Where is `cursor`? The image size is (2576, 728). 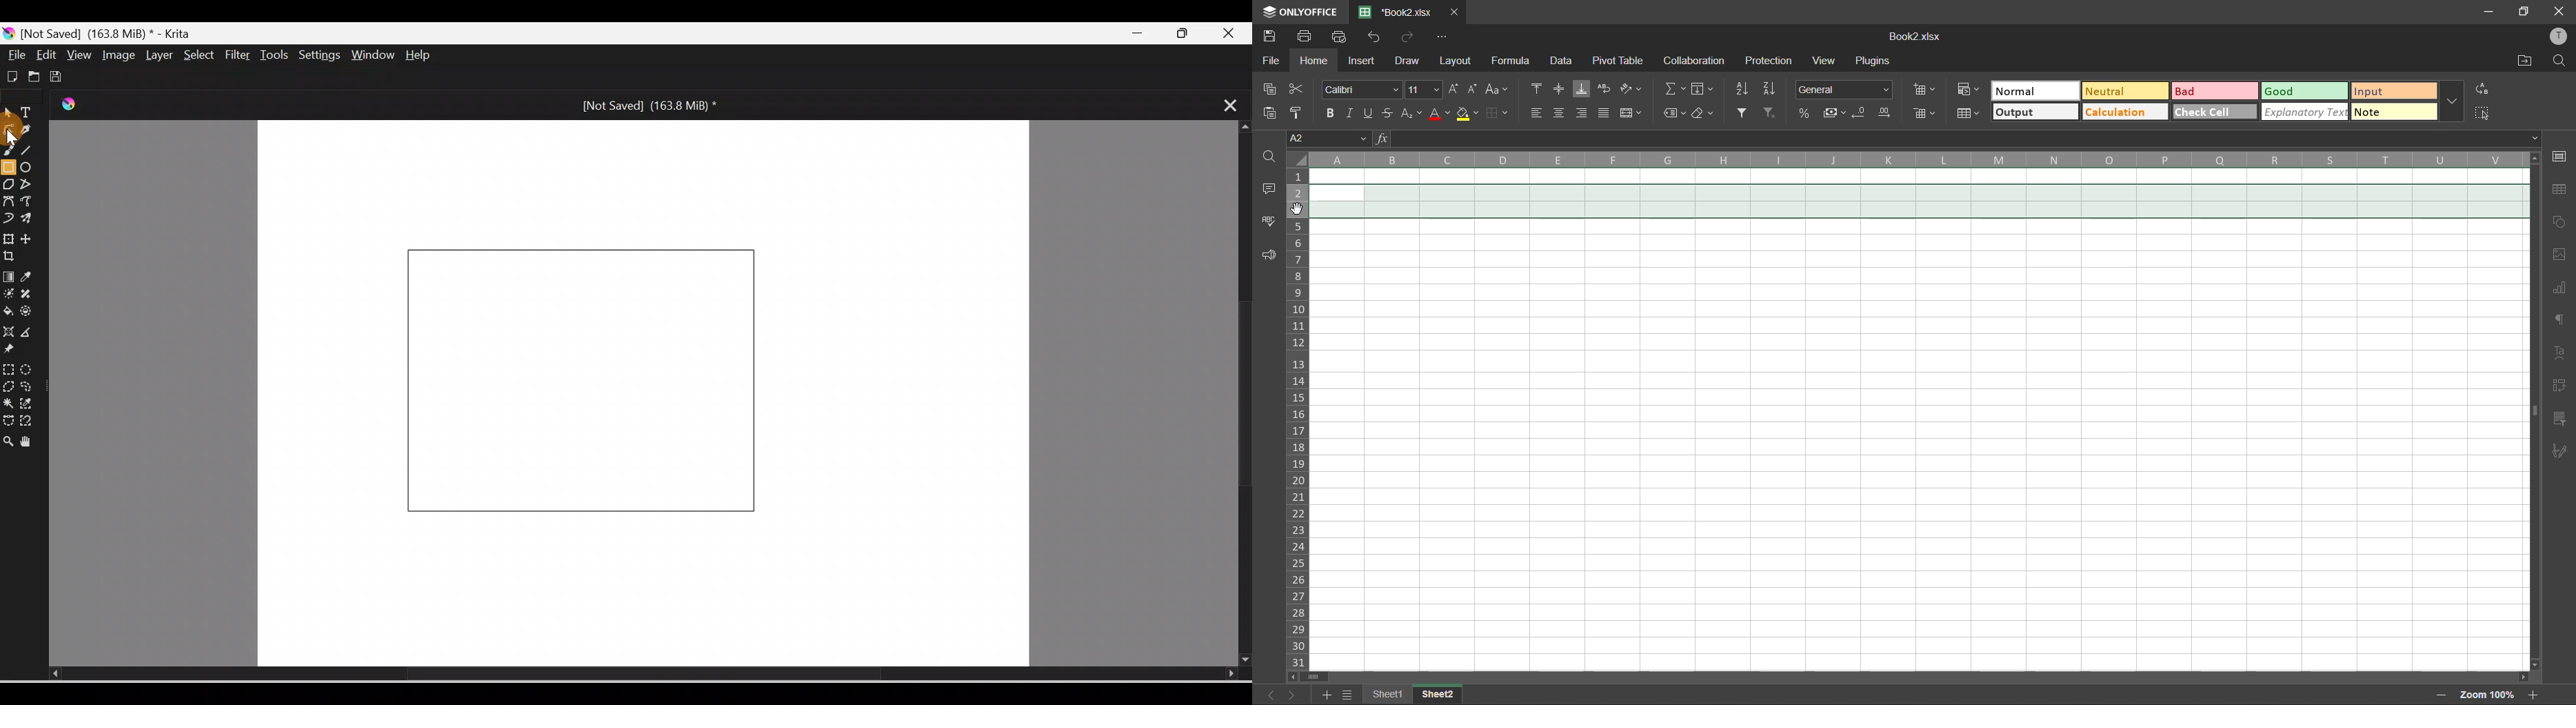
cursor is located at coordinates (16, 145).